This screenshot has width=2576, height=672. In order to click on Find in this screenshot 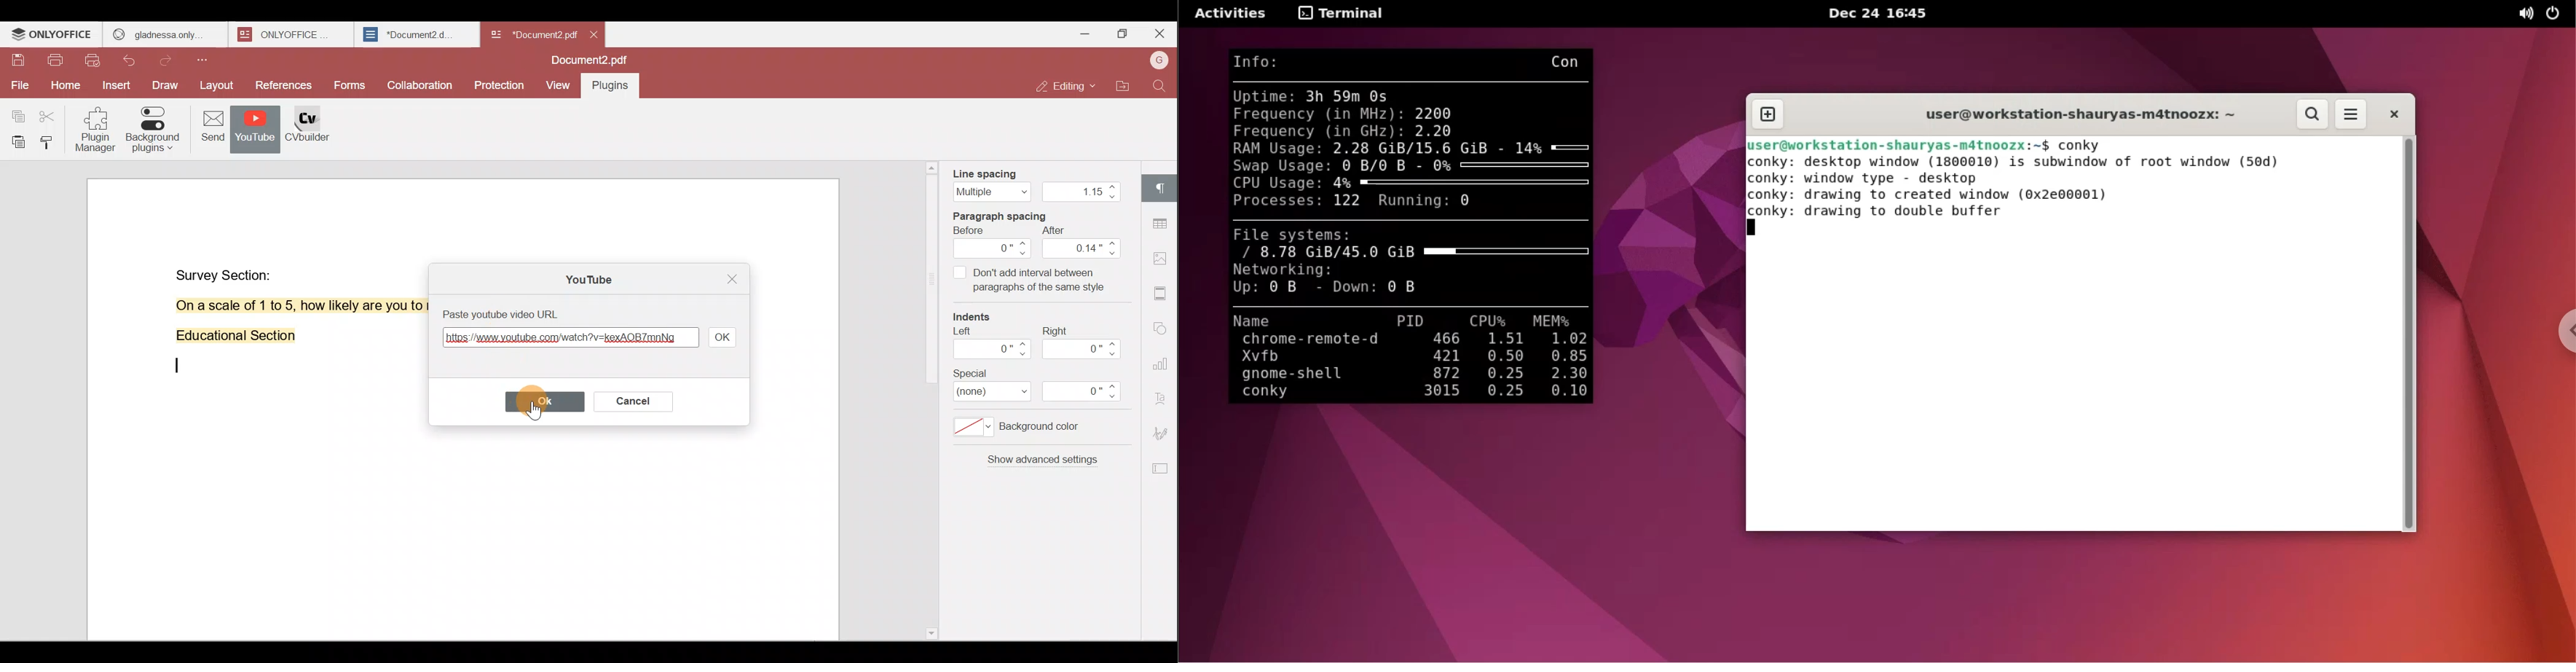, I will do `click(1162, 86)`.